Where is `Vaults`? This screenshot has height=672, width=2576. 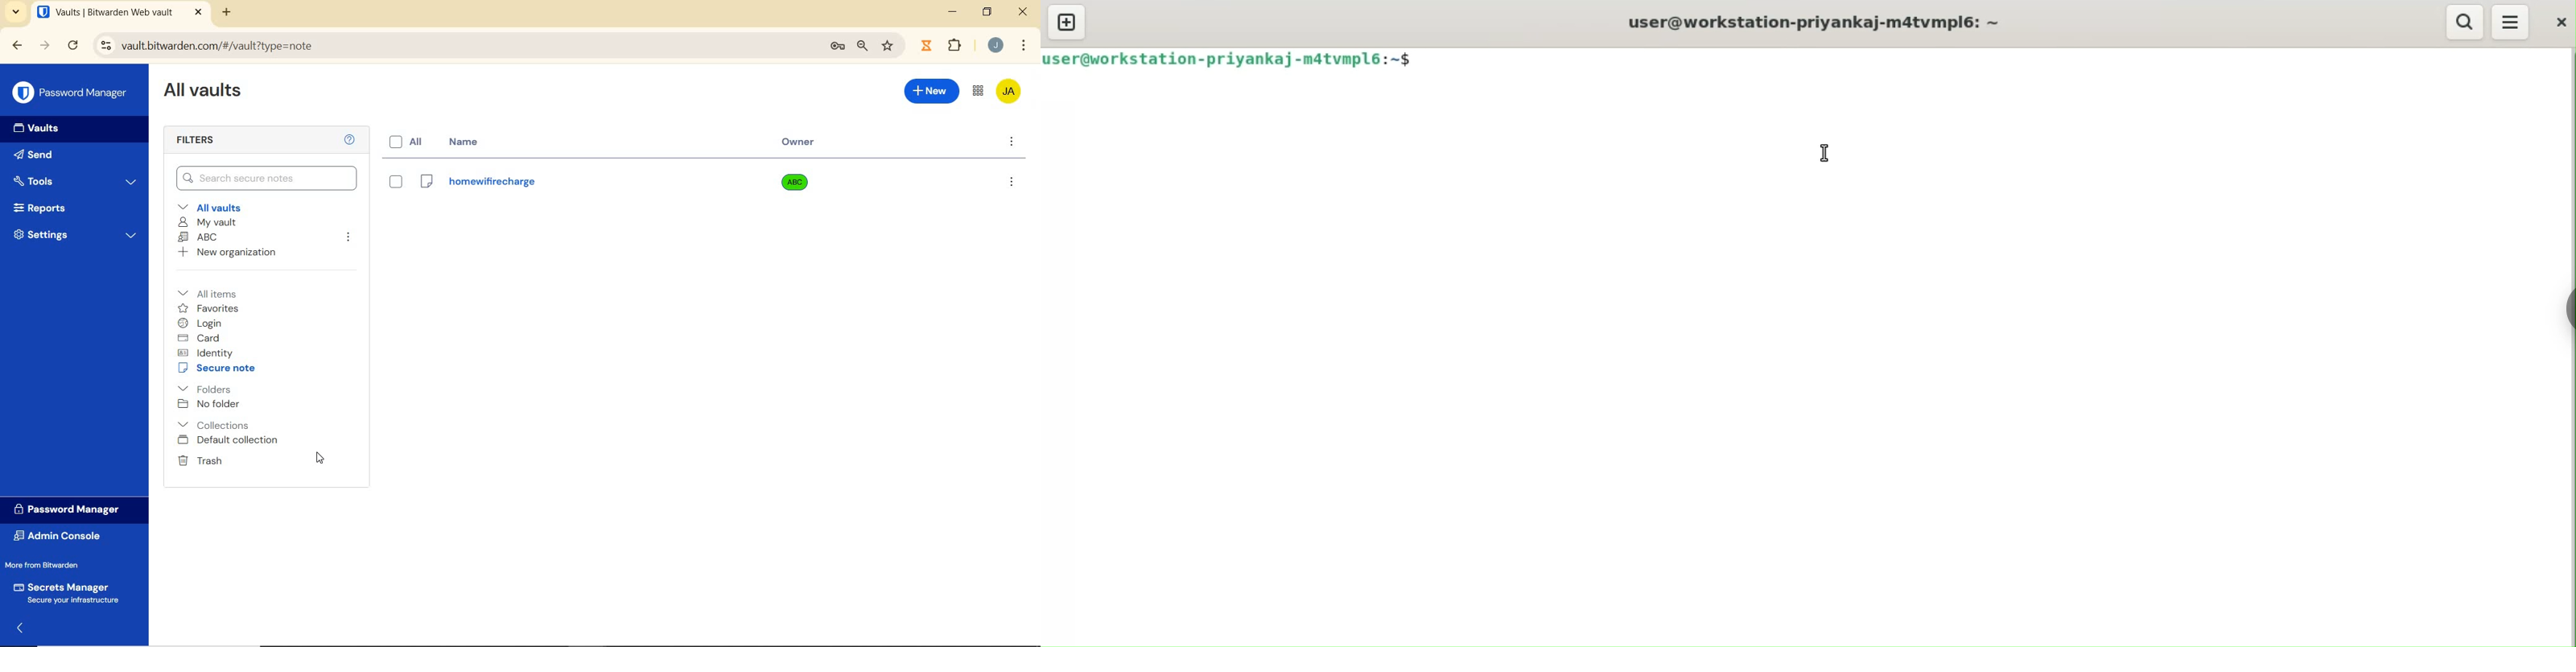
Vaults is located at coordinates (32, 128).